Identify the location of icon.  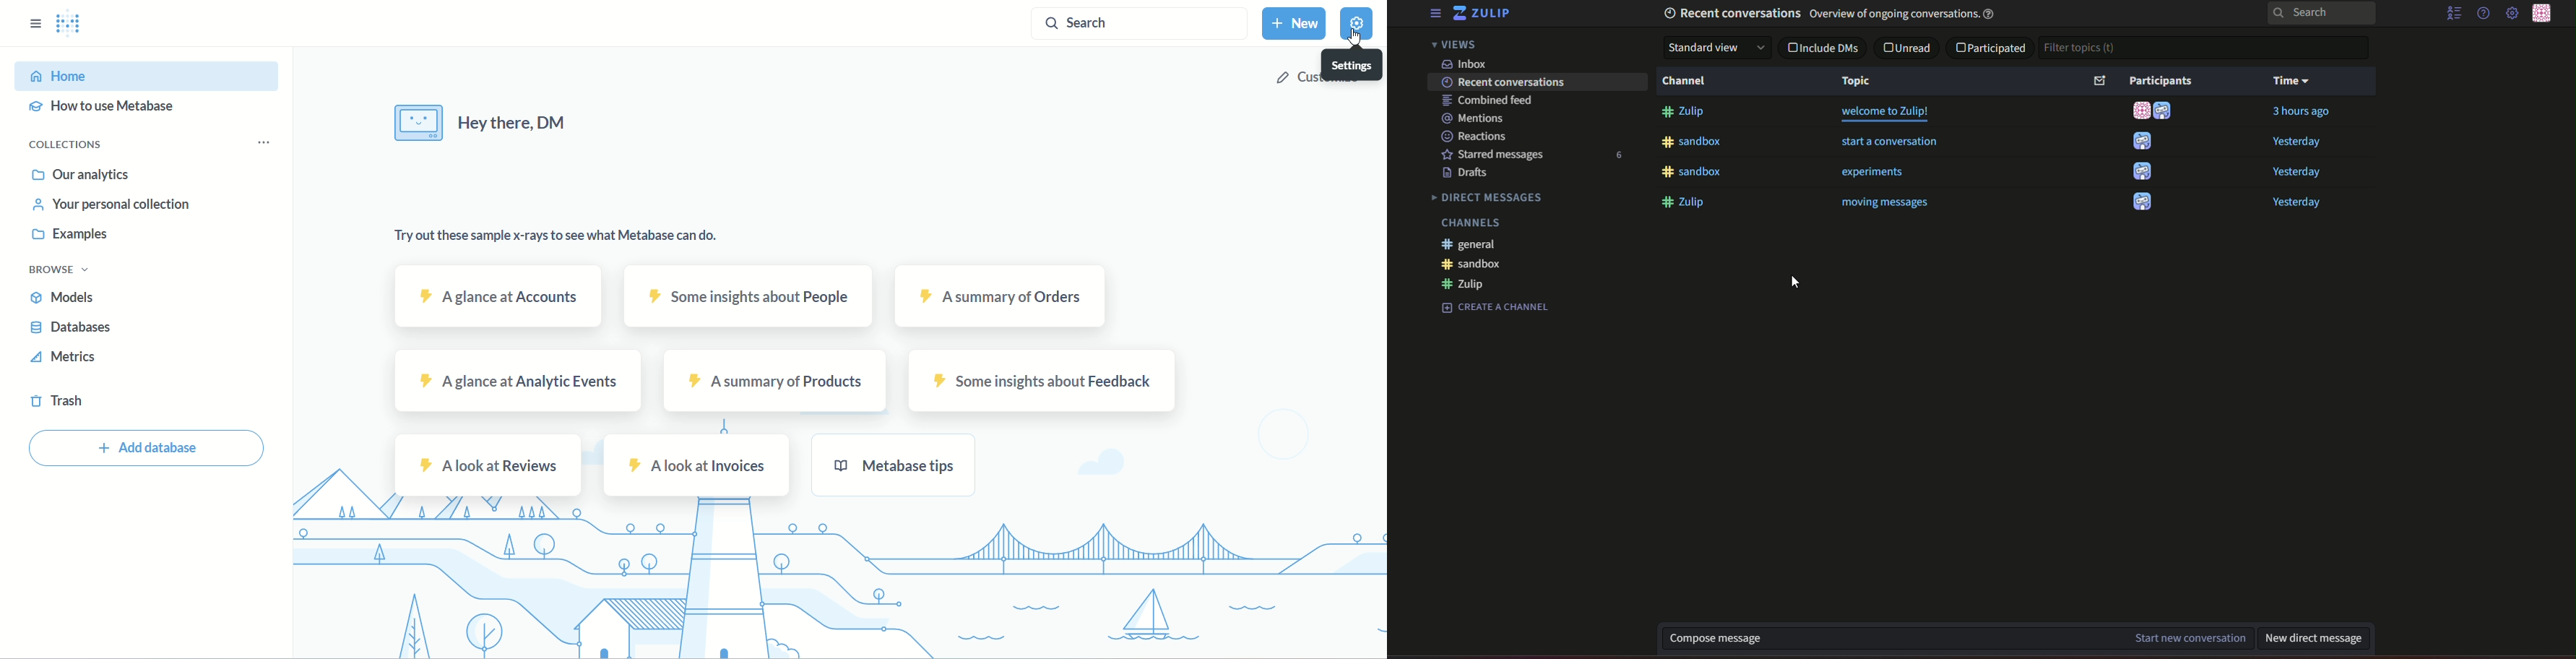
(2166, 112).